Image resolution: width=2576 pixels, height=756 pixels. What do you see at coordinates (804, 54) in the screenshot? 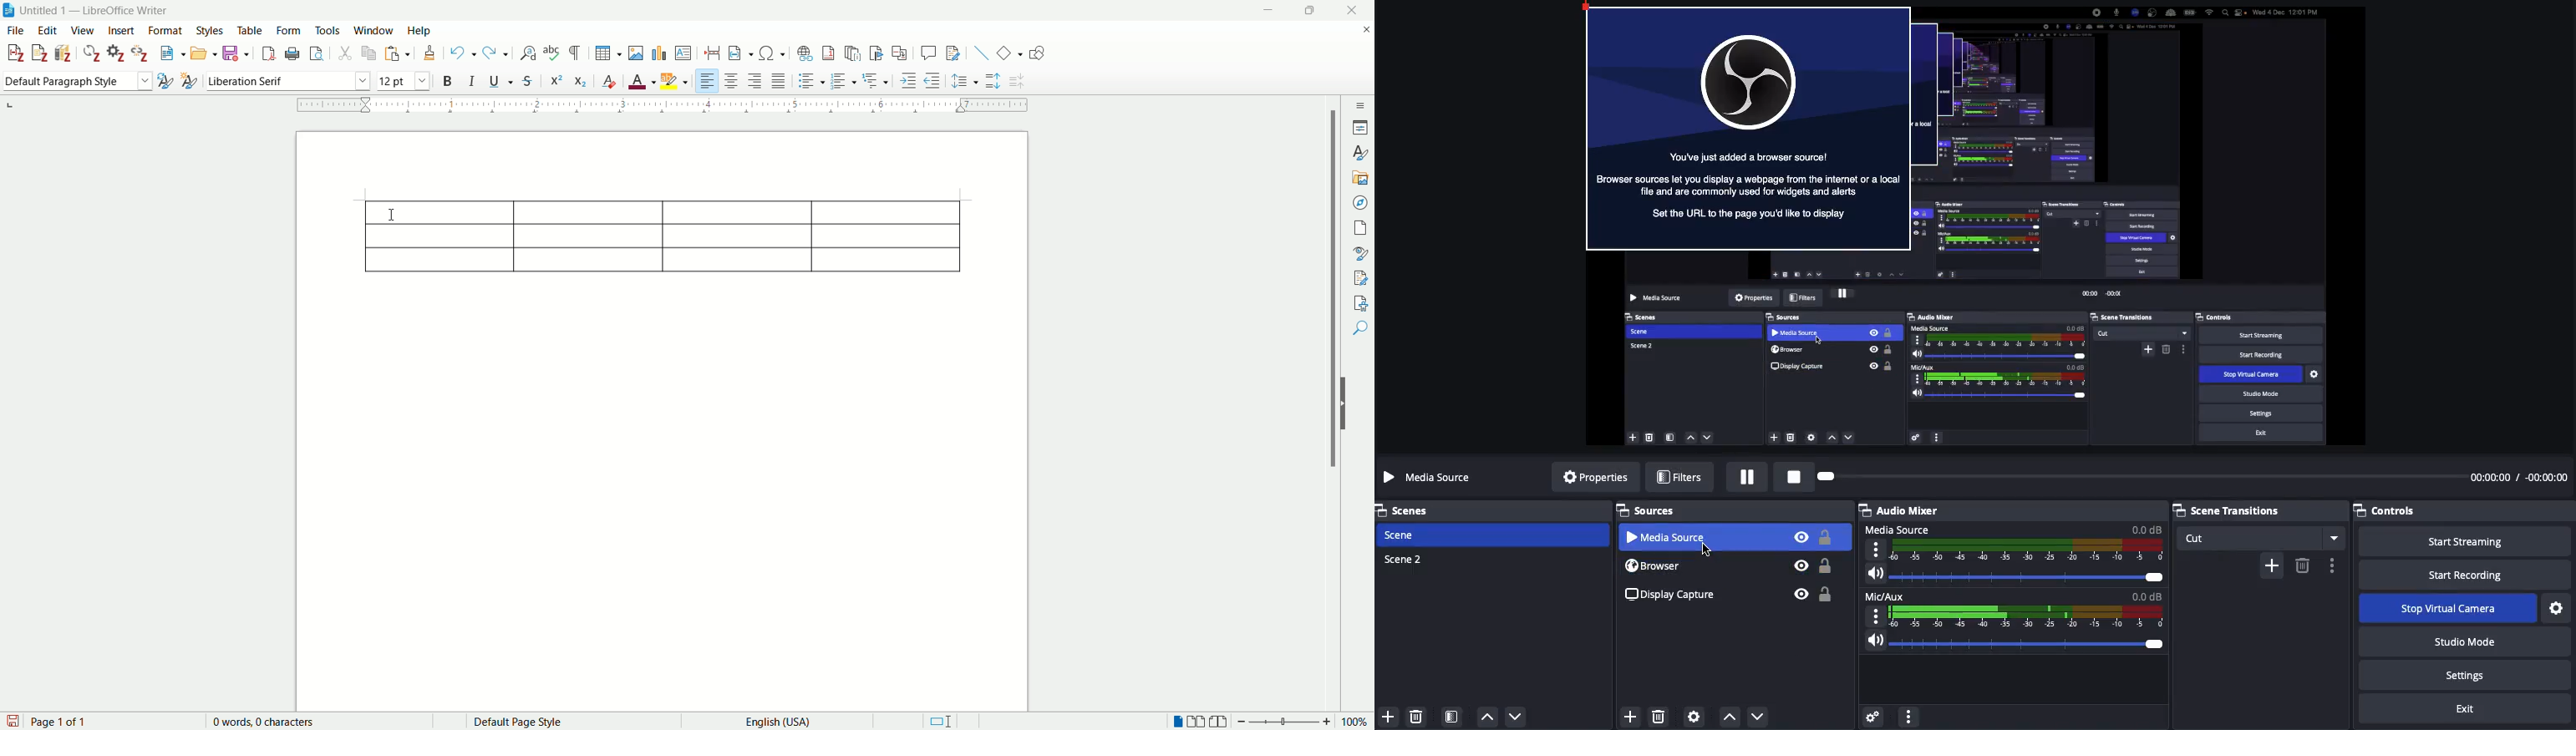
I see `insert hyperlink` at bounding box center [804, 54].